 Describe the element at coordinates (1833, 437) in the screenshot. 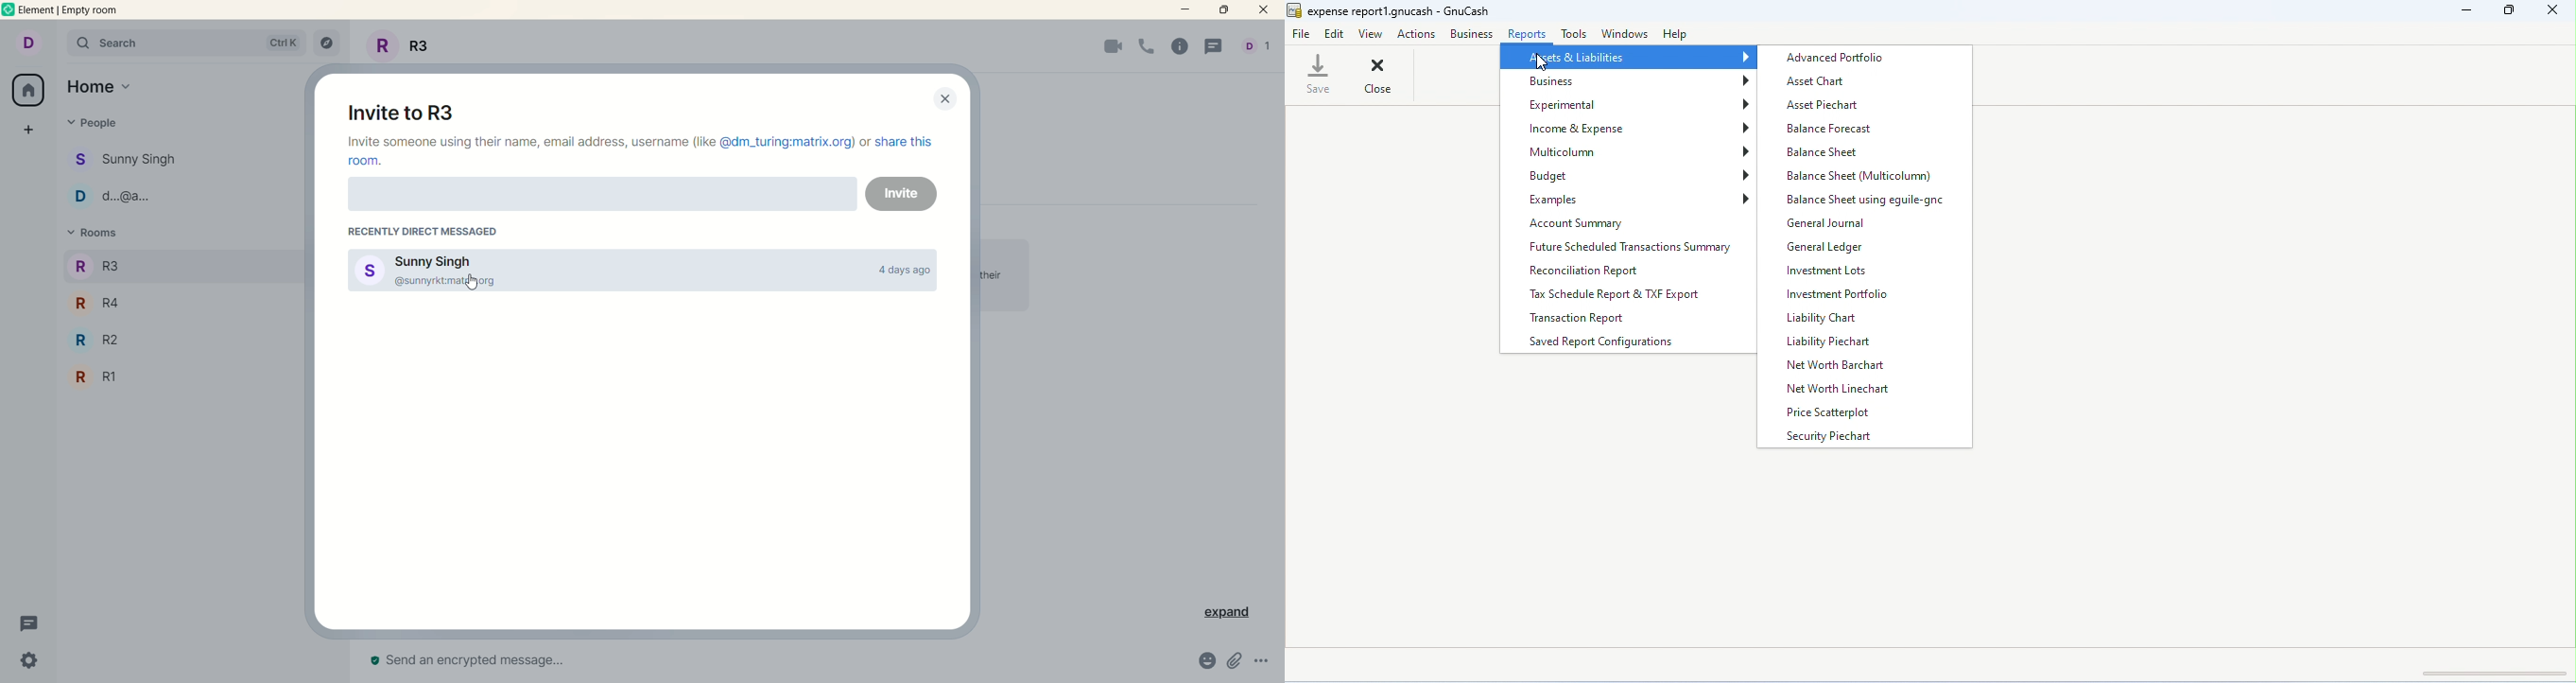

I see `security piechart` at that location.